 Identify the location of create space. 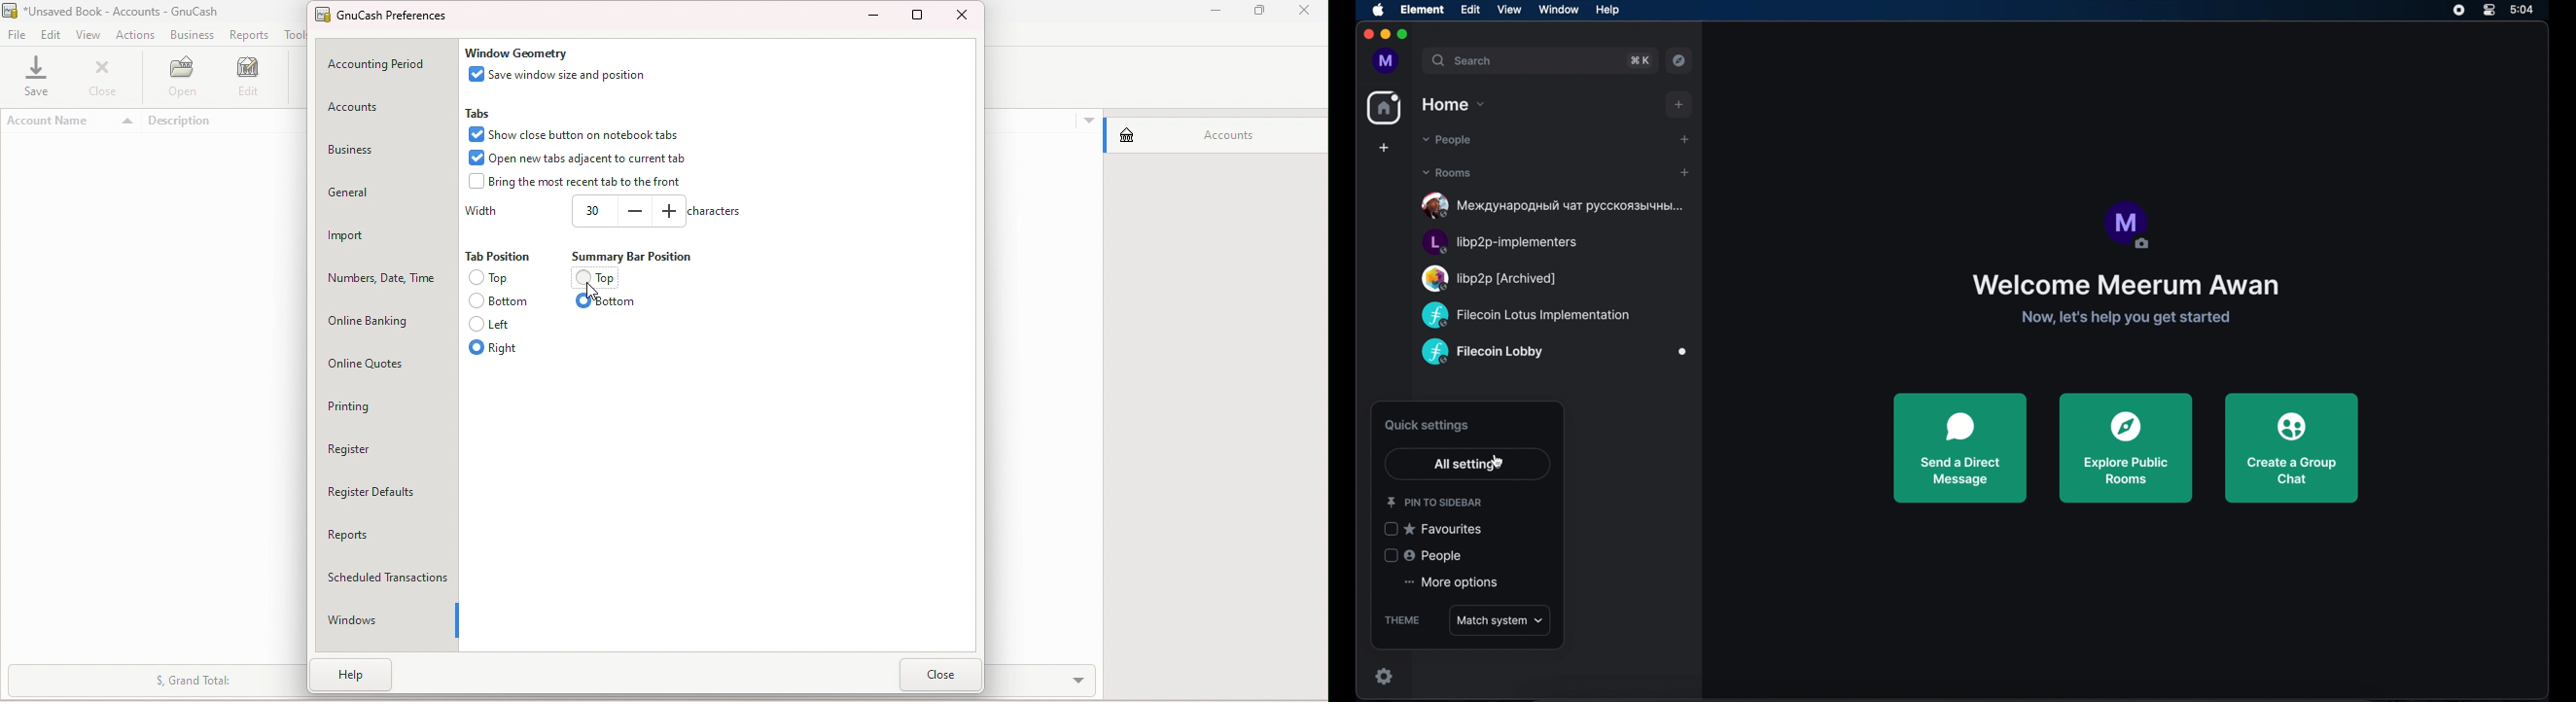
(1384, 148).